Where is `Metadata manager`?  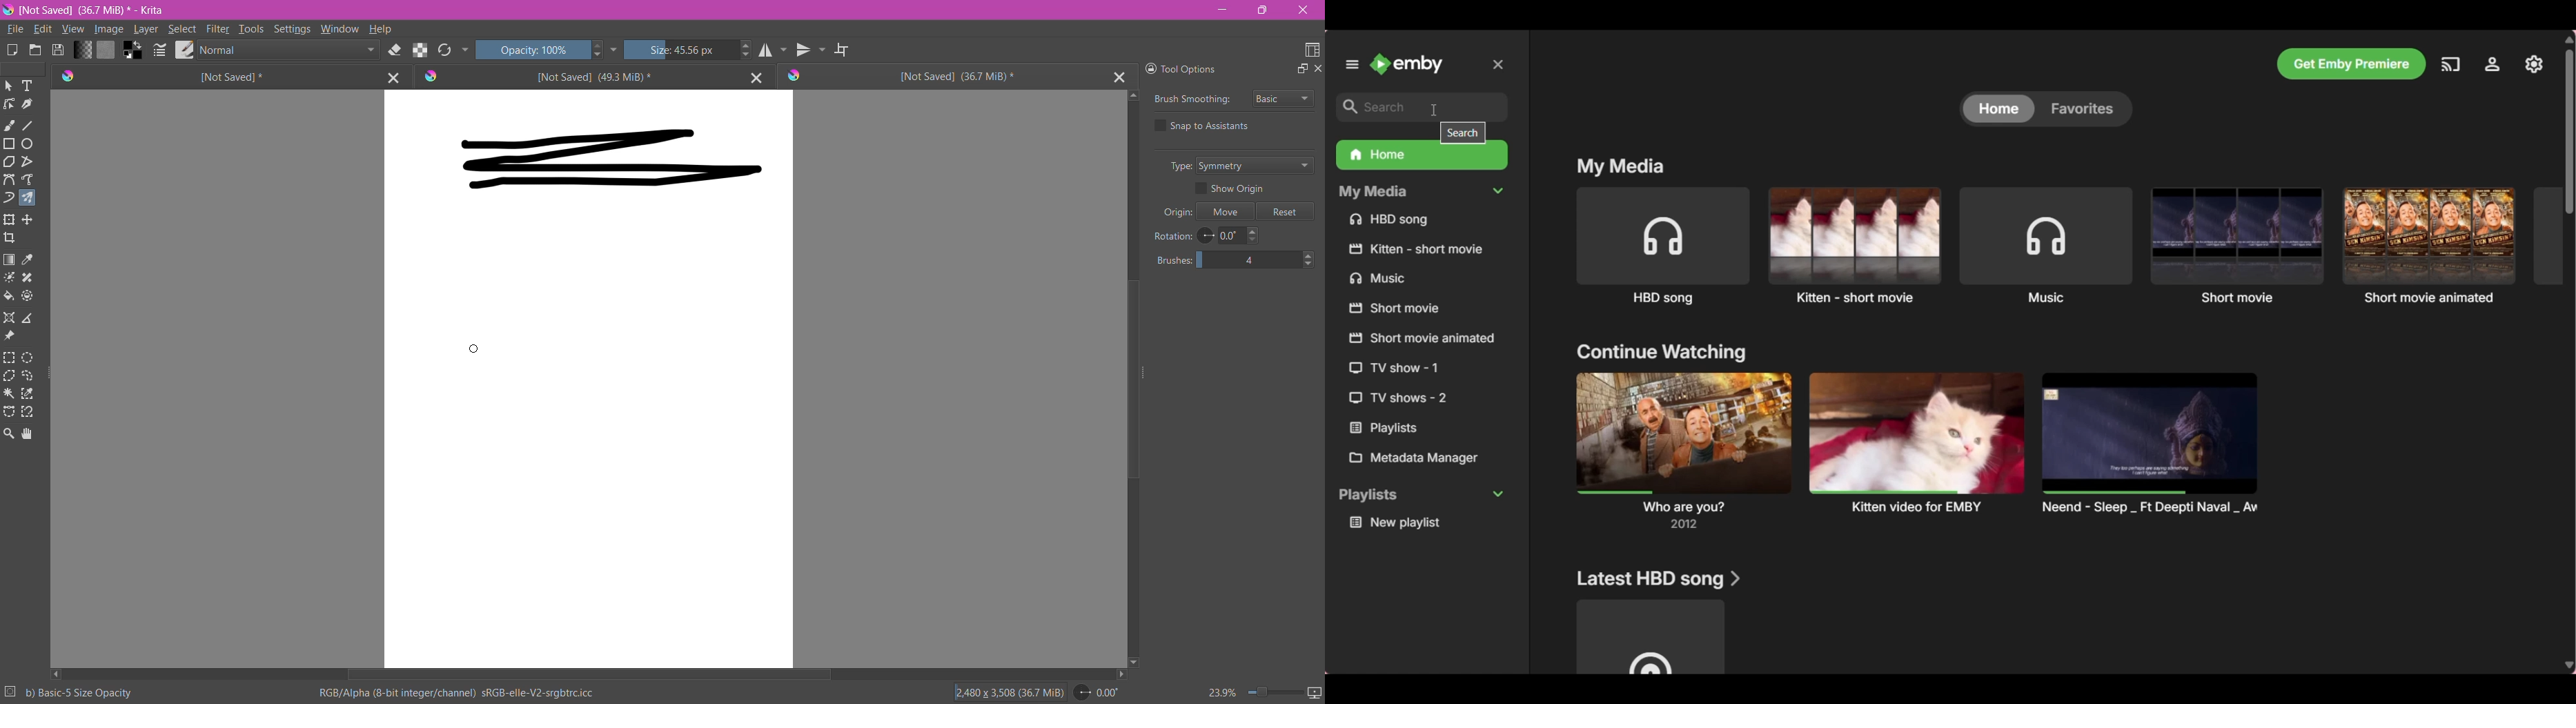
Metadata manager is located at coordinates (1423, 458).